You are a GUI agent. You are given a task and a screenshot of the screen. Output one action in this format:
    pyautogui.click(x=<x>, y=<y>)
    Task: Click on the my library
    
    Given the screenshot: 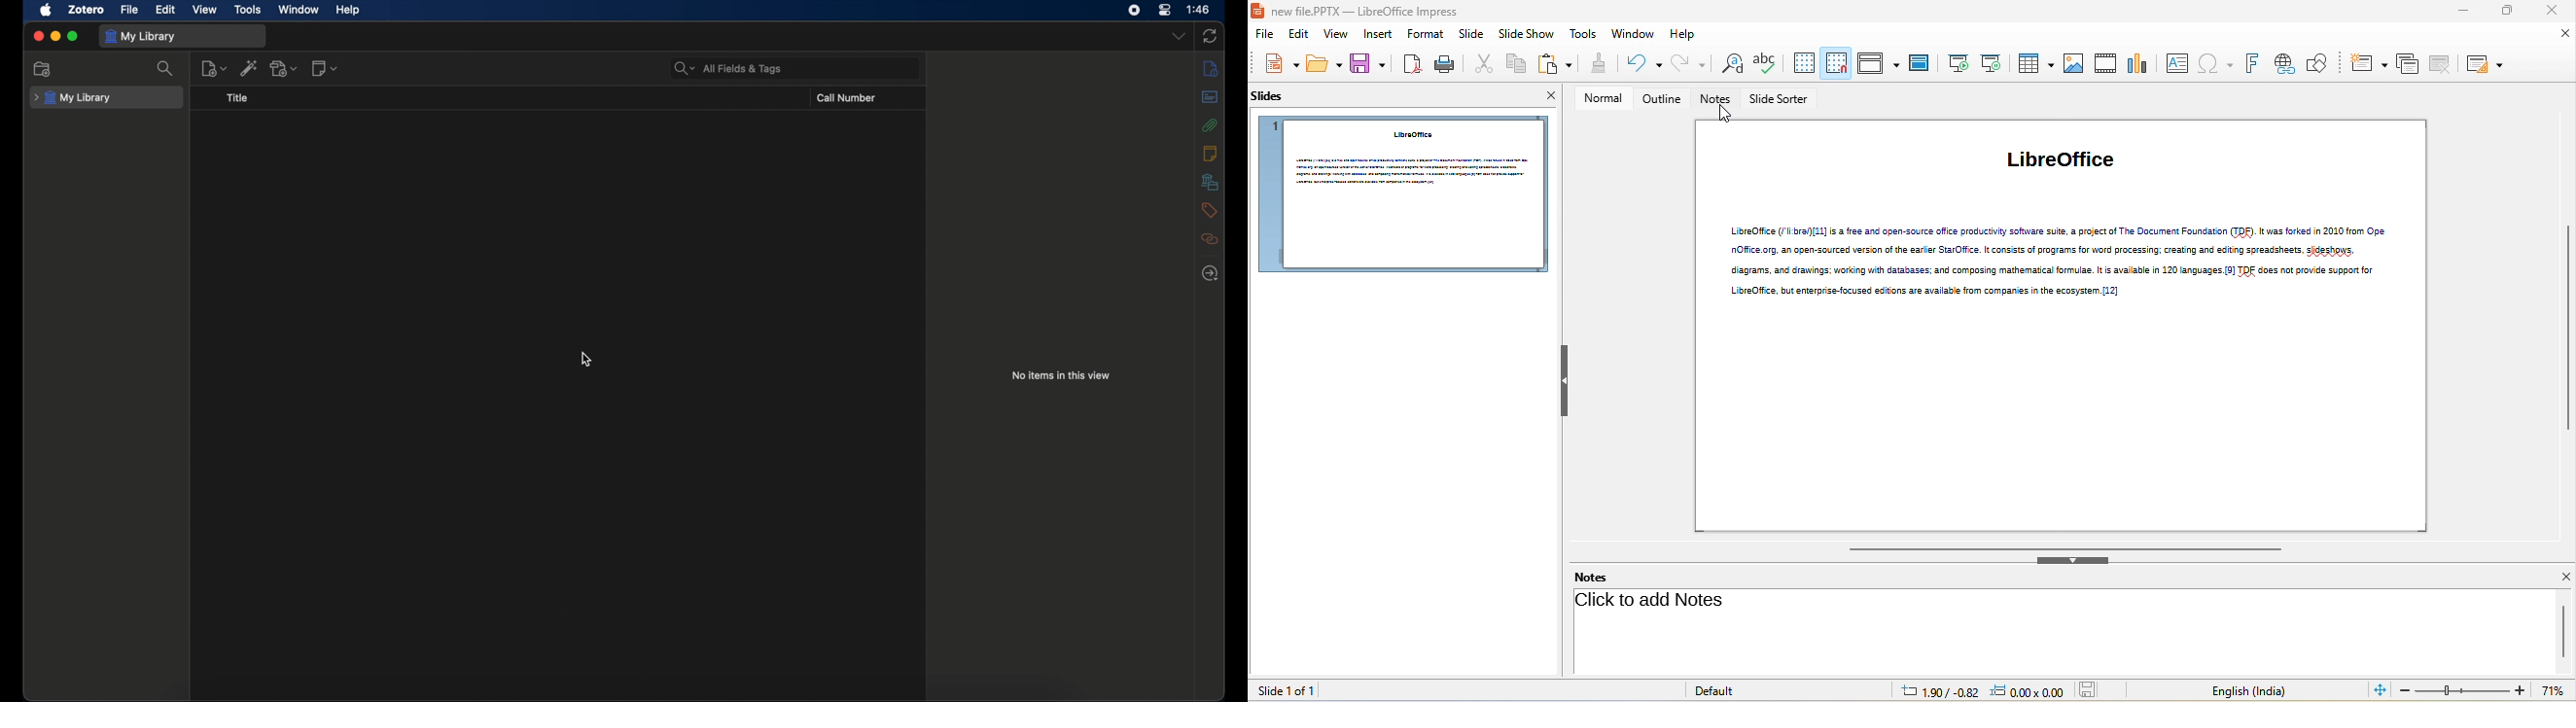 What is the action you would take?
    pyautogui.click(x=142, y=36)
    